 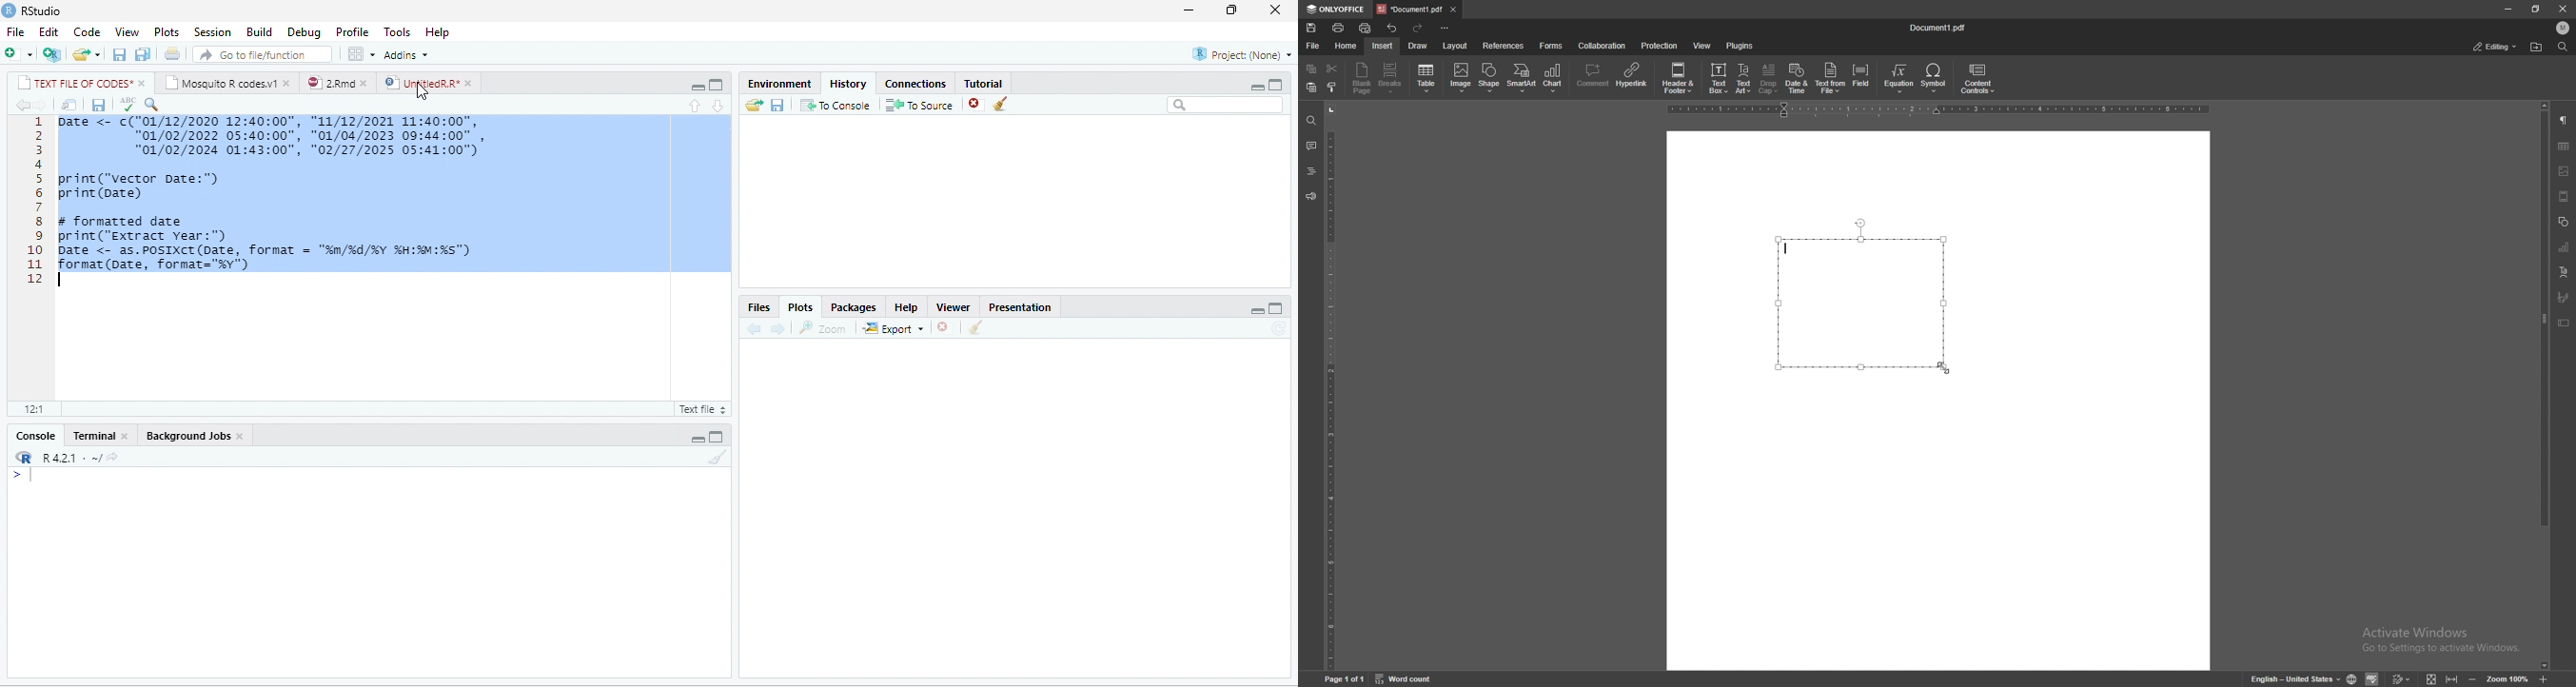 What do you see at coordinates (1900, 79) in the screenshot?
I see `equation` at bounding box center [1900, 79].